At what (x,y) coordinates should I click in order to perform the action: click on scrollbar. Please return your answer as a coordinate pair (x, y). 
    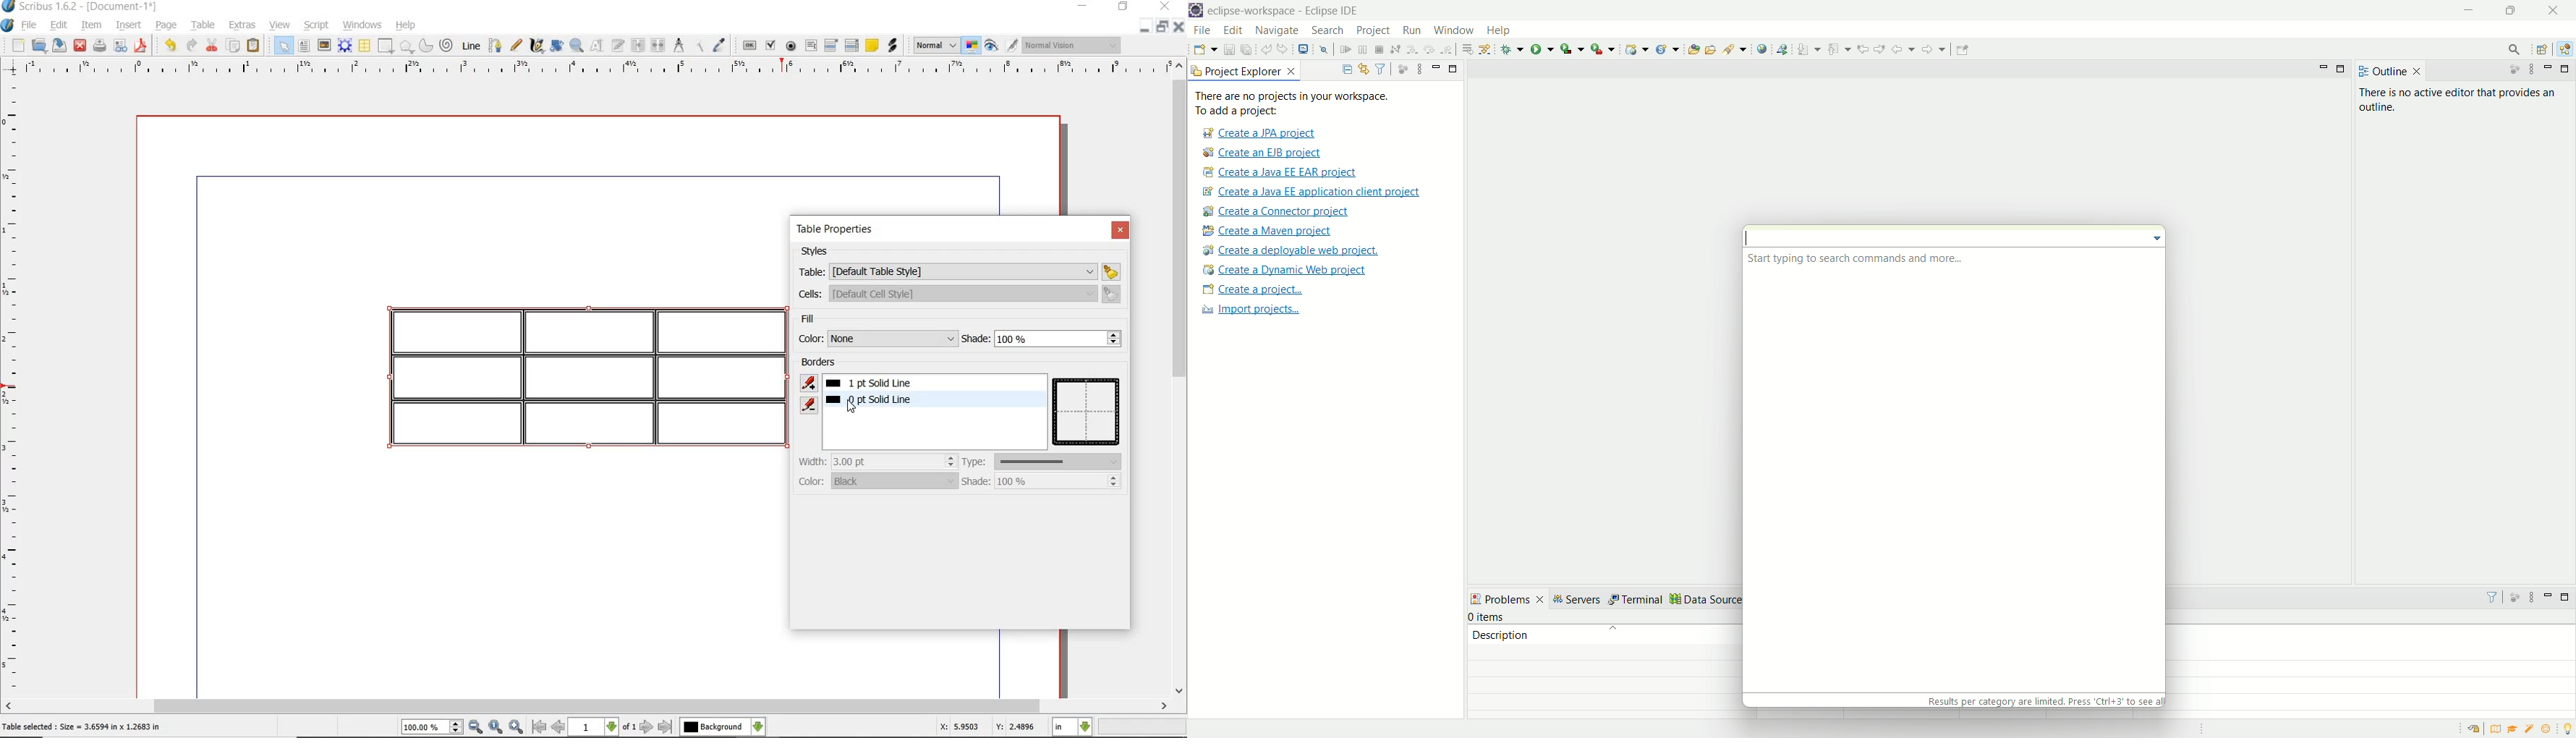
    Looking at the image, I should click on (594, 706).